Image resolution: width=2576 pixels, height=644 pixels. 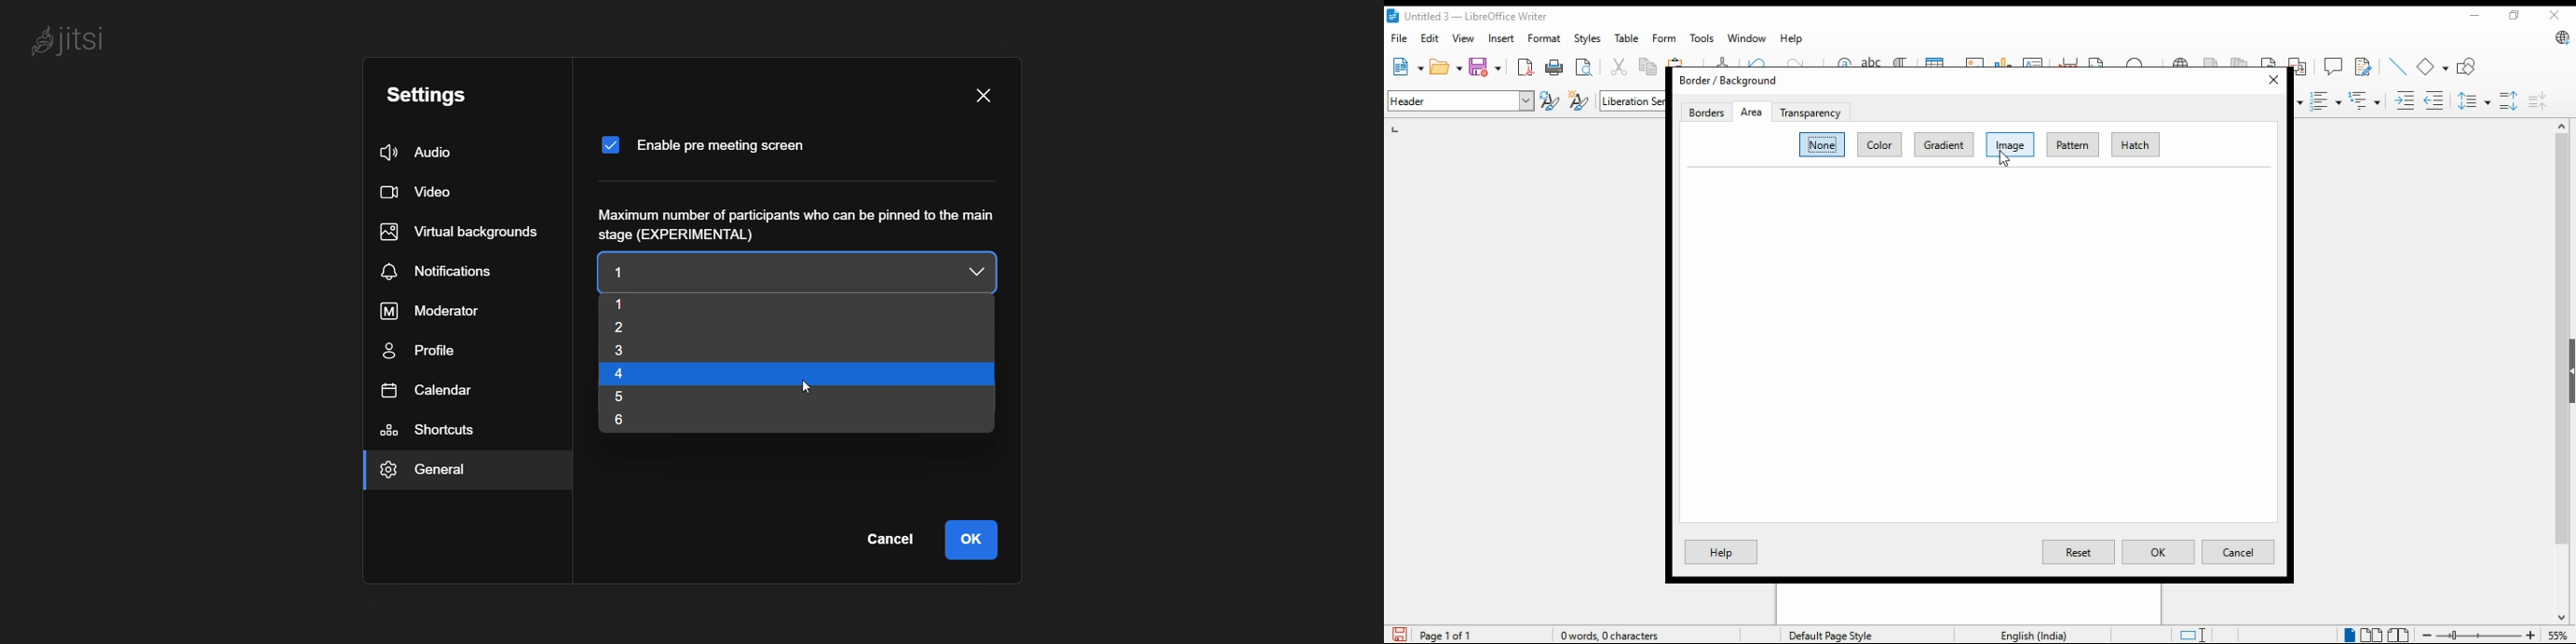 I want to click on insert footnote, so click(x=2212, y=59).